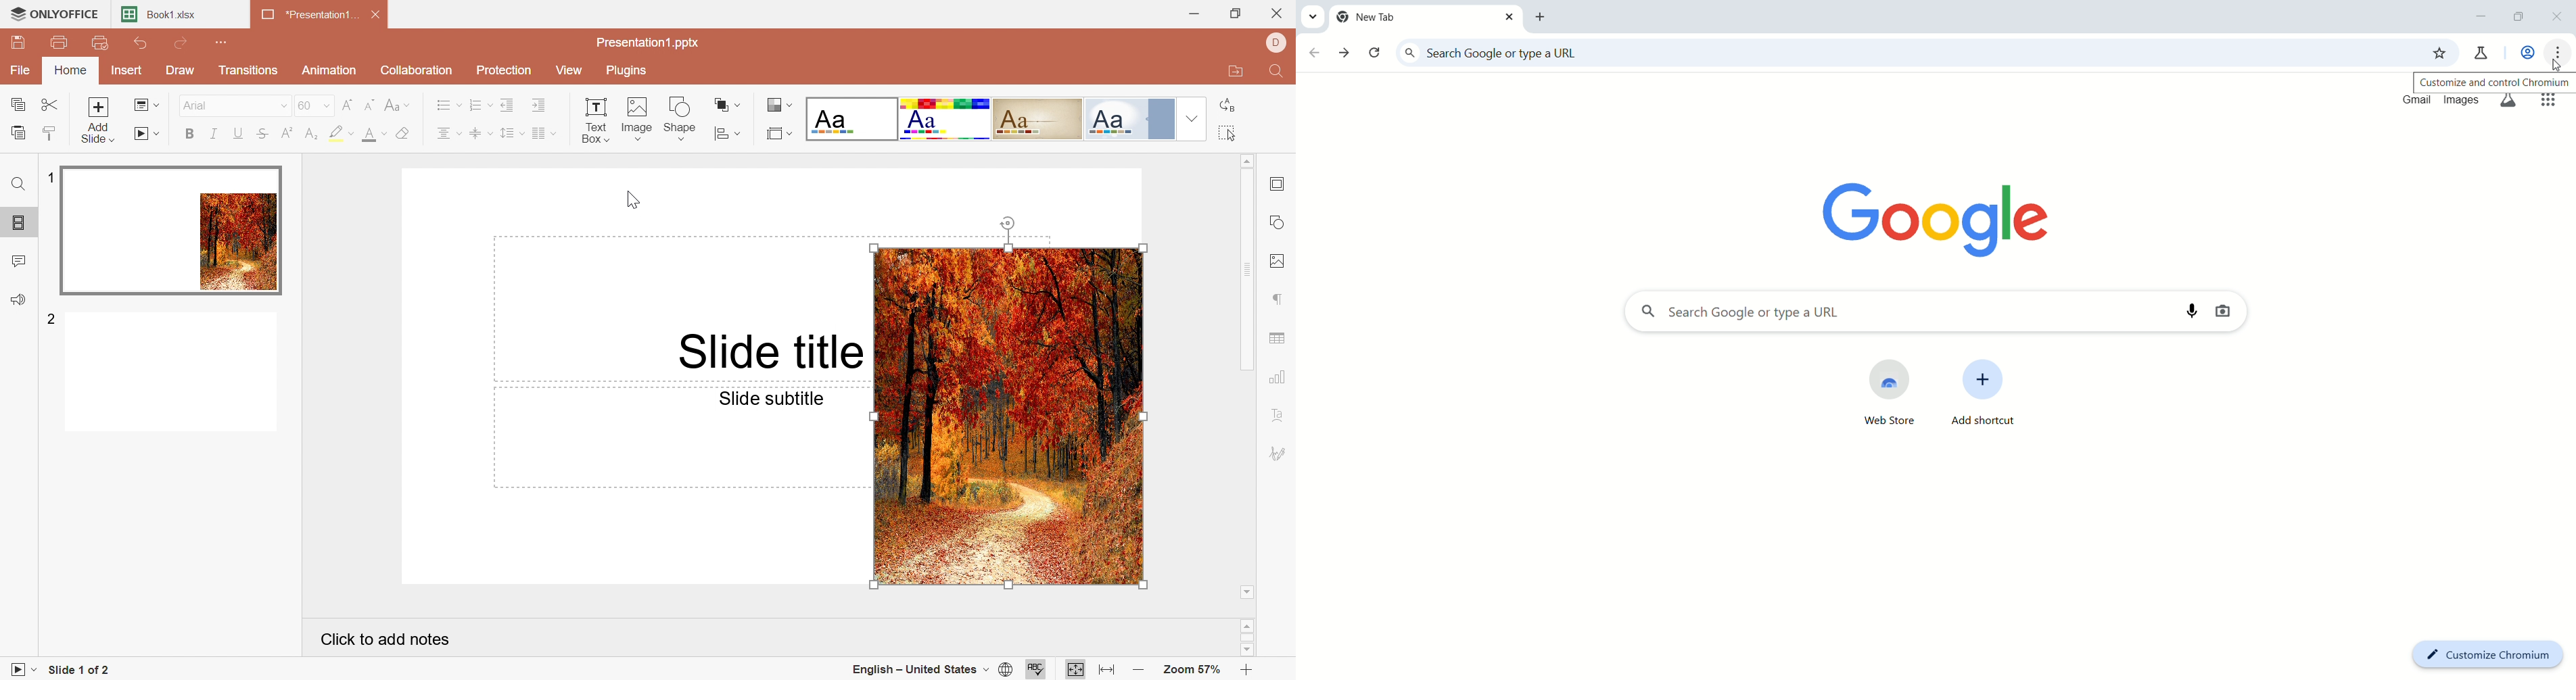 The height and width of the screenshot is (700, 2576). Describe the element at coordinates (383, 639) in the screenshot. I see `Click to add notes` at that location.